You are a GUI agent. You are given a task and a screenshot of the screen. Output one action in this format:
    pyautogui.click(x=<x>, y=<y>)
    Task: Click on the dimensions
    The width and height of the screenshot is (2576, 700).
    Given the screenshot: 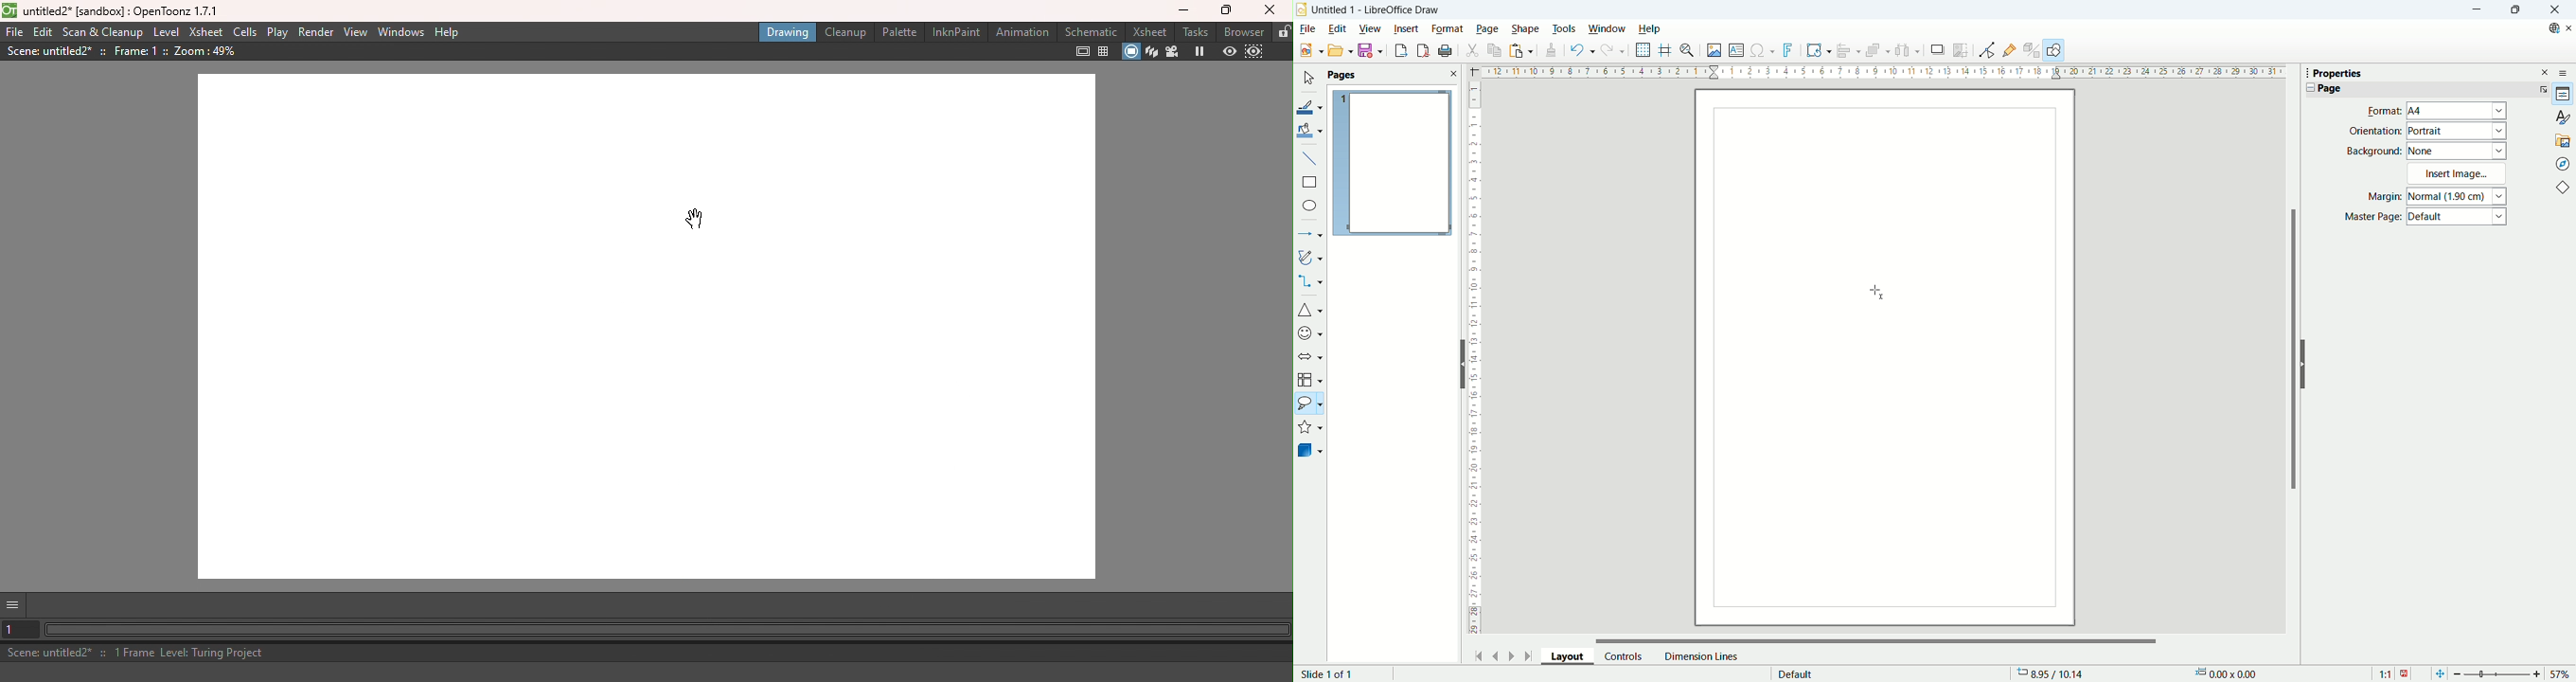 What is the action you would take?
    pyautogui.click(x=2231, y=673)
    